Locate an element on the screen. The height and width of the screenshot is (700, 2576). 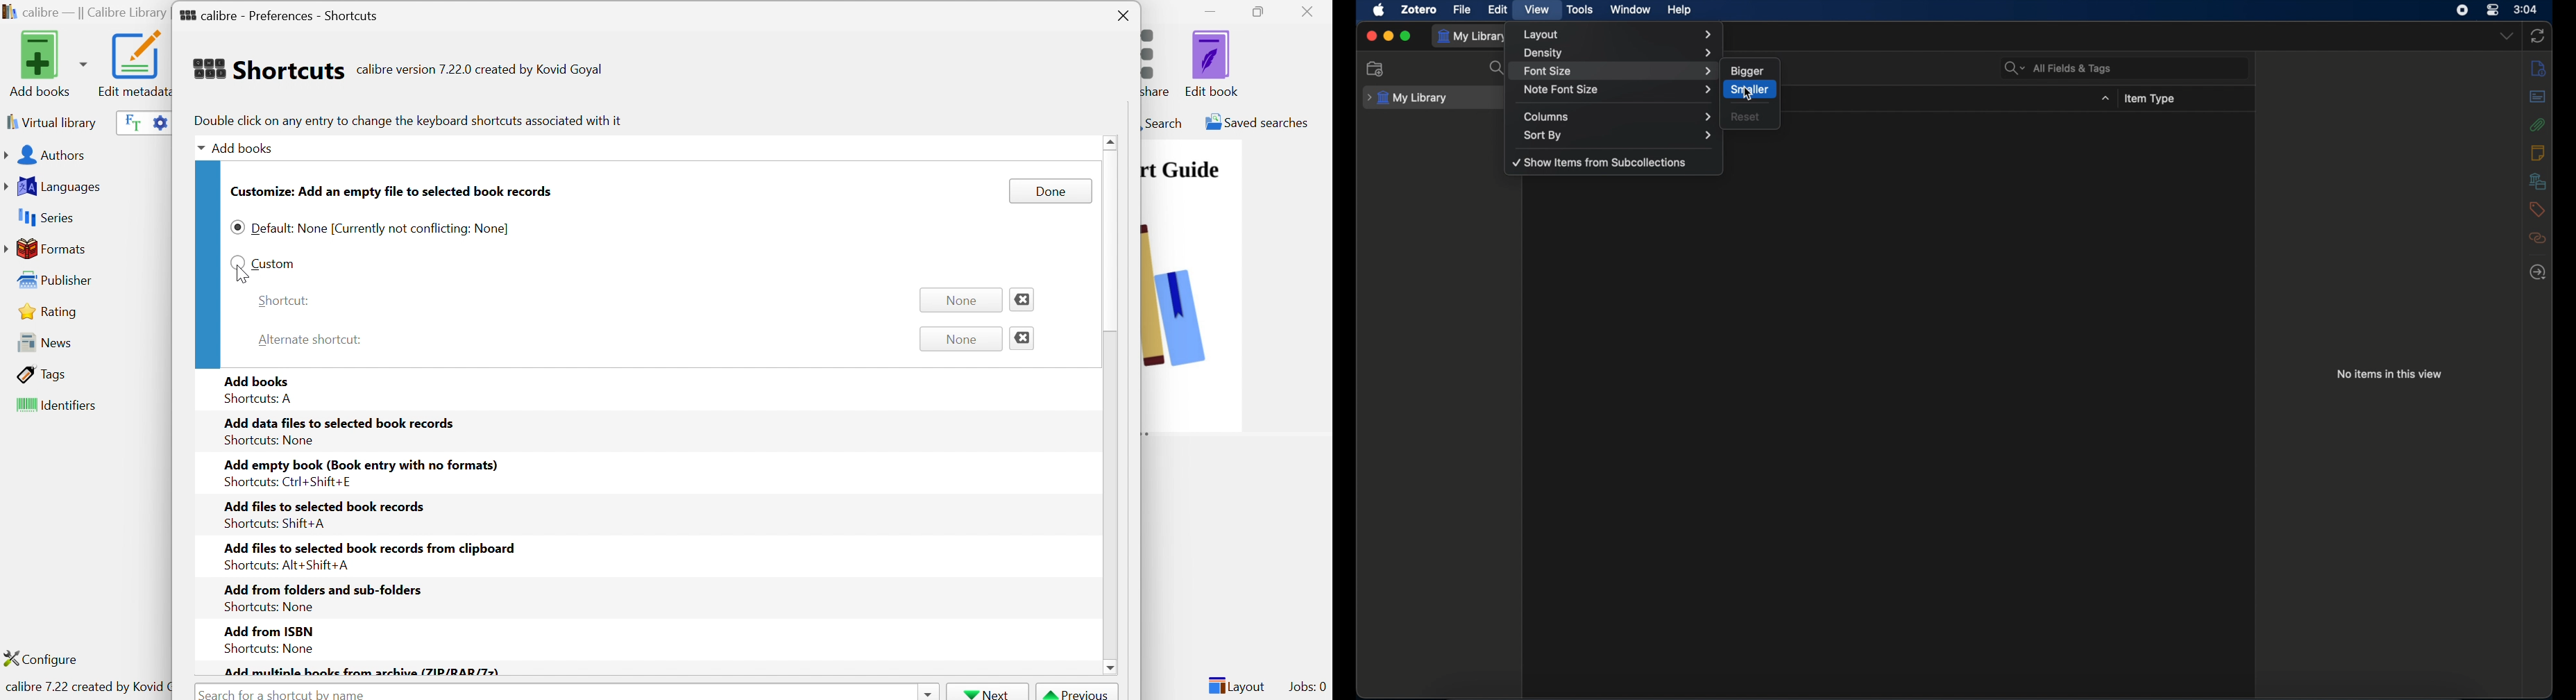
all fields & tags is located at coordinates (2058, 68).